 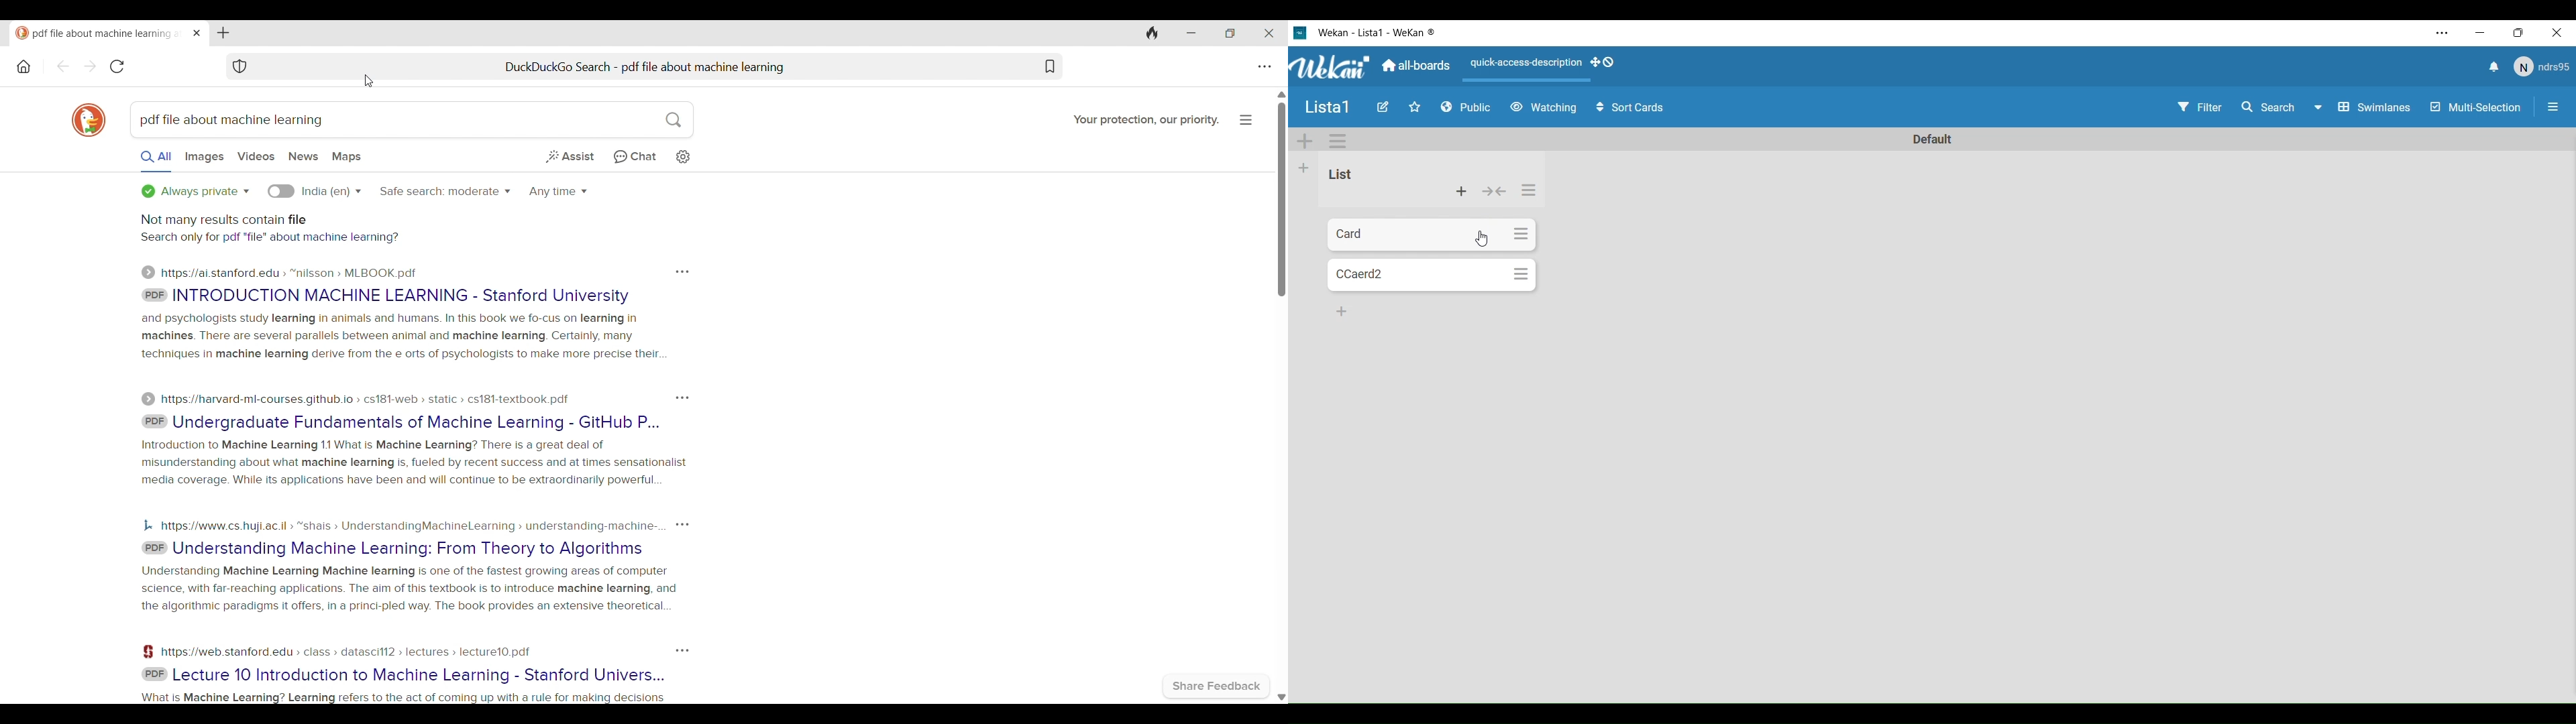 I want to click on Search box, so click(x=508, y=120).